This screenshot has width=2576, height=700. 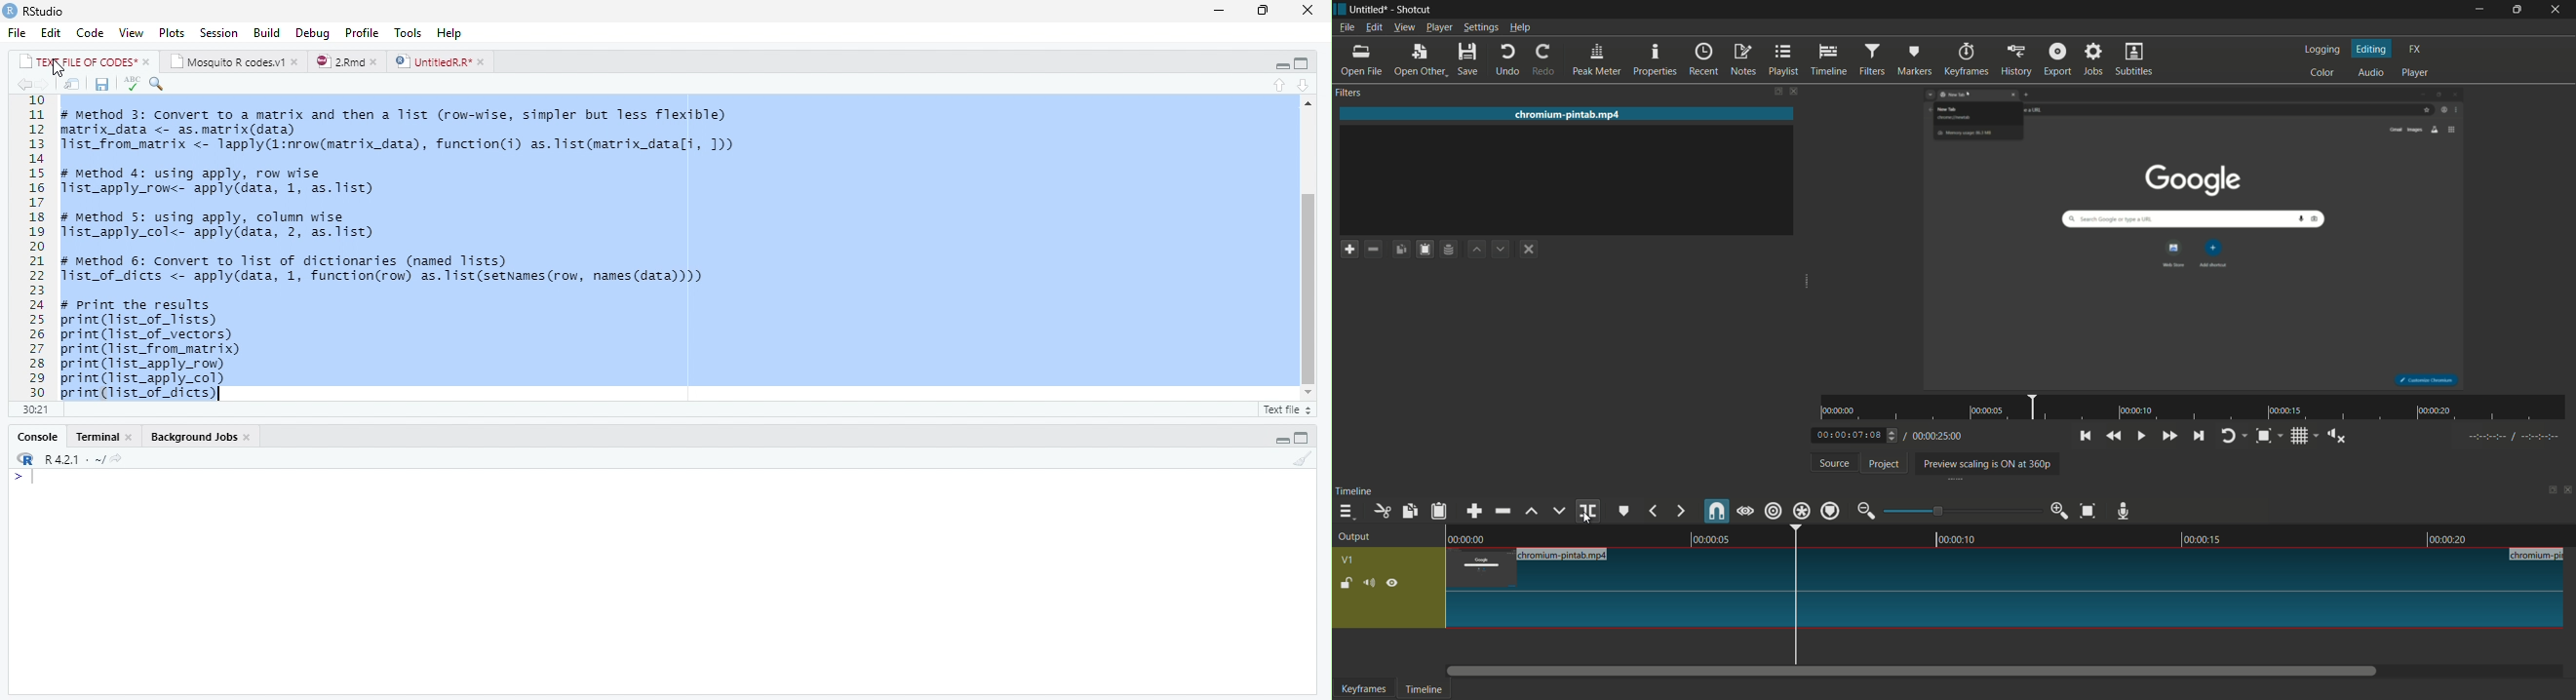 I want to click on 0.0010, so click(x=1959, y=537).